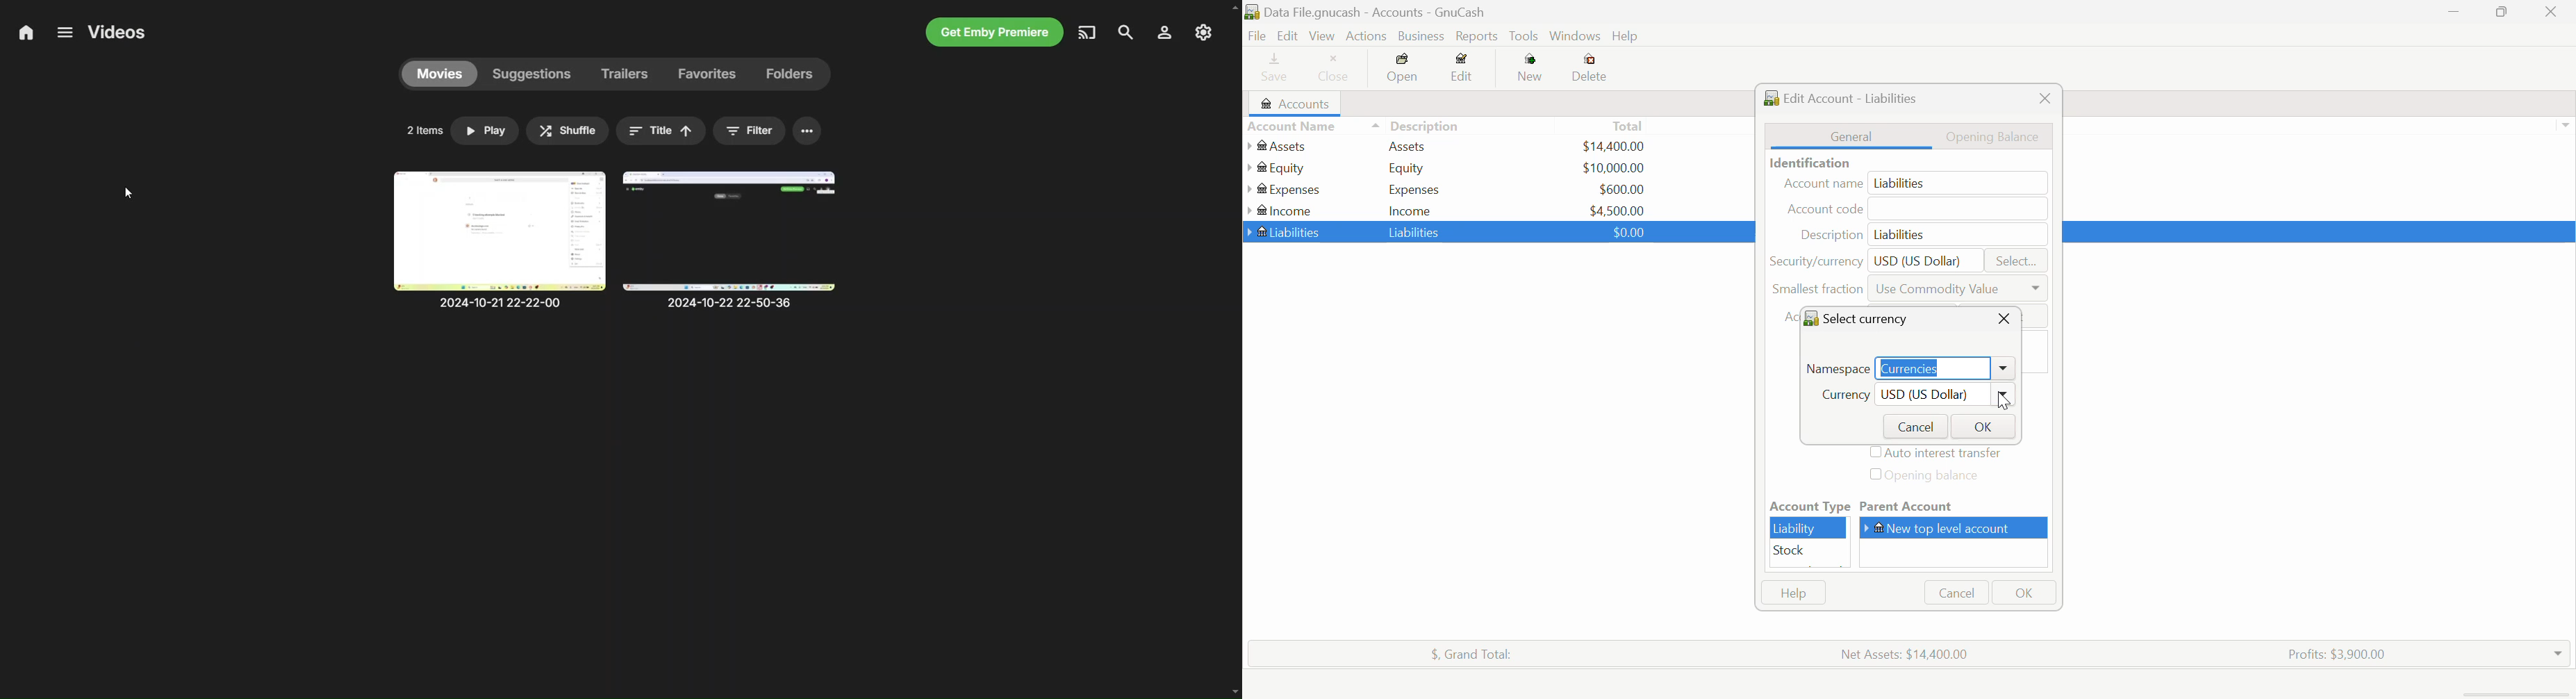 This screenshot has height=700, width=2576. Describe the element at coordinates (1629, 125) in the screenshot. I see `Total` at that location.